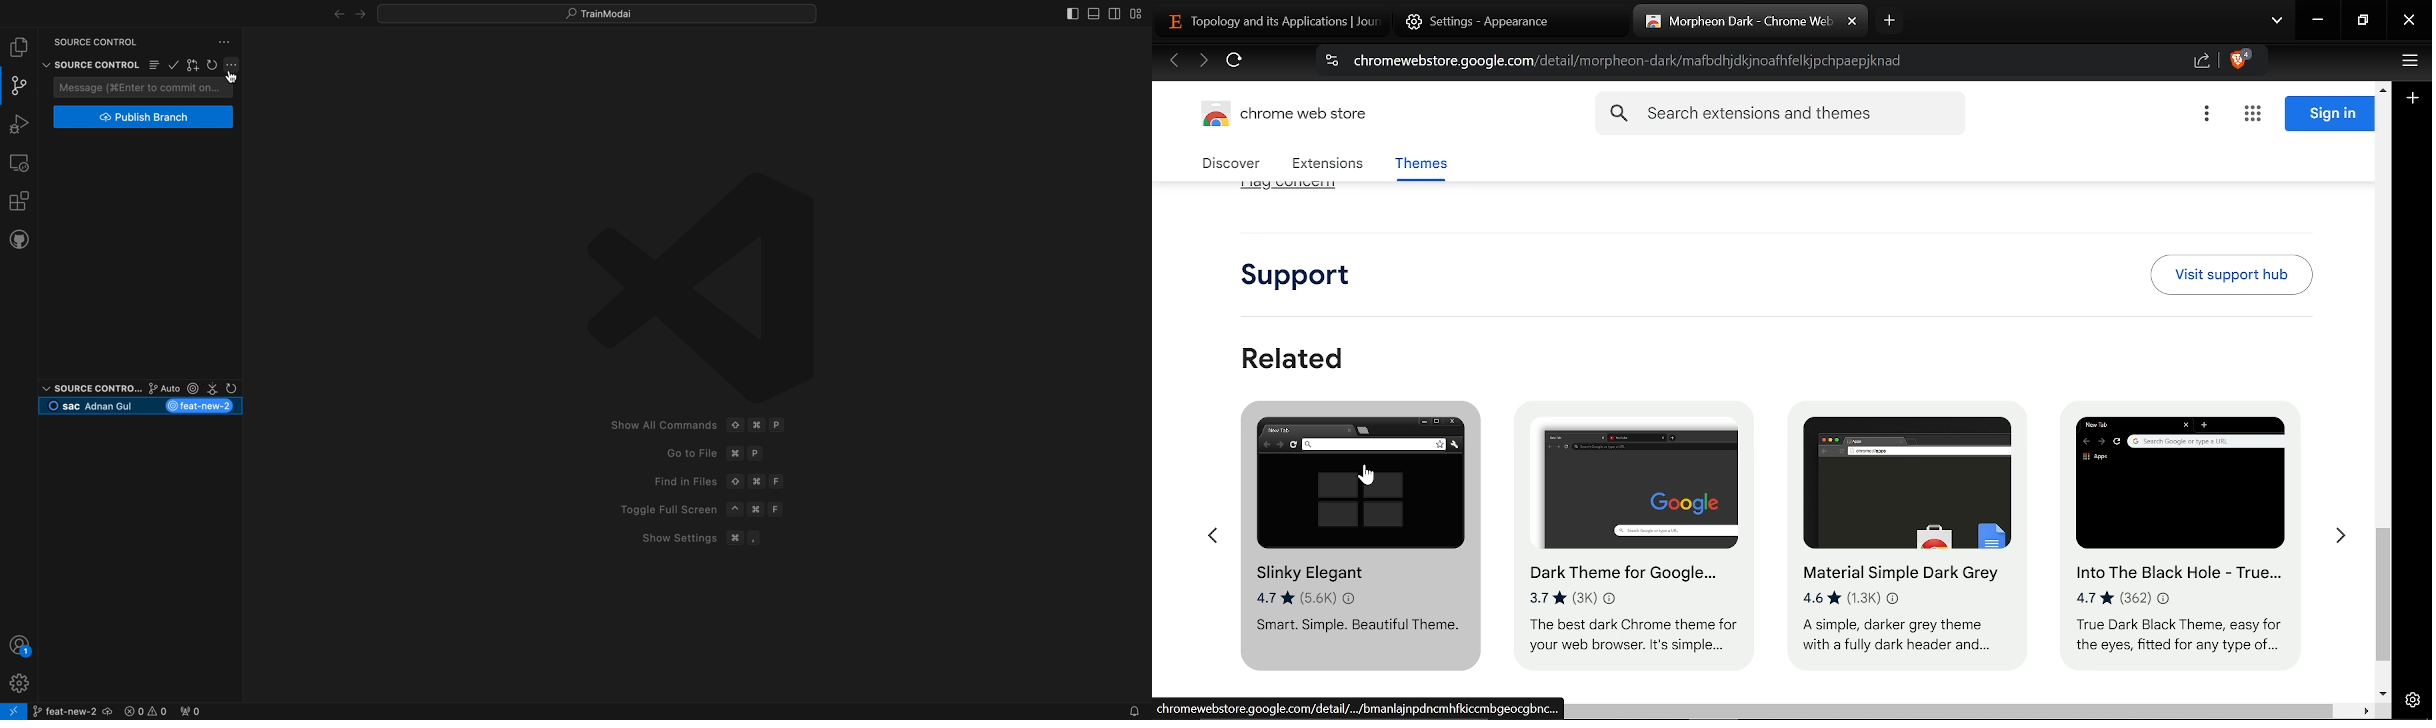  What do you see at coordinates (599, 13) in the screenshot?
I see `quick menus` at bounding box center [599, 13].